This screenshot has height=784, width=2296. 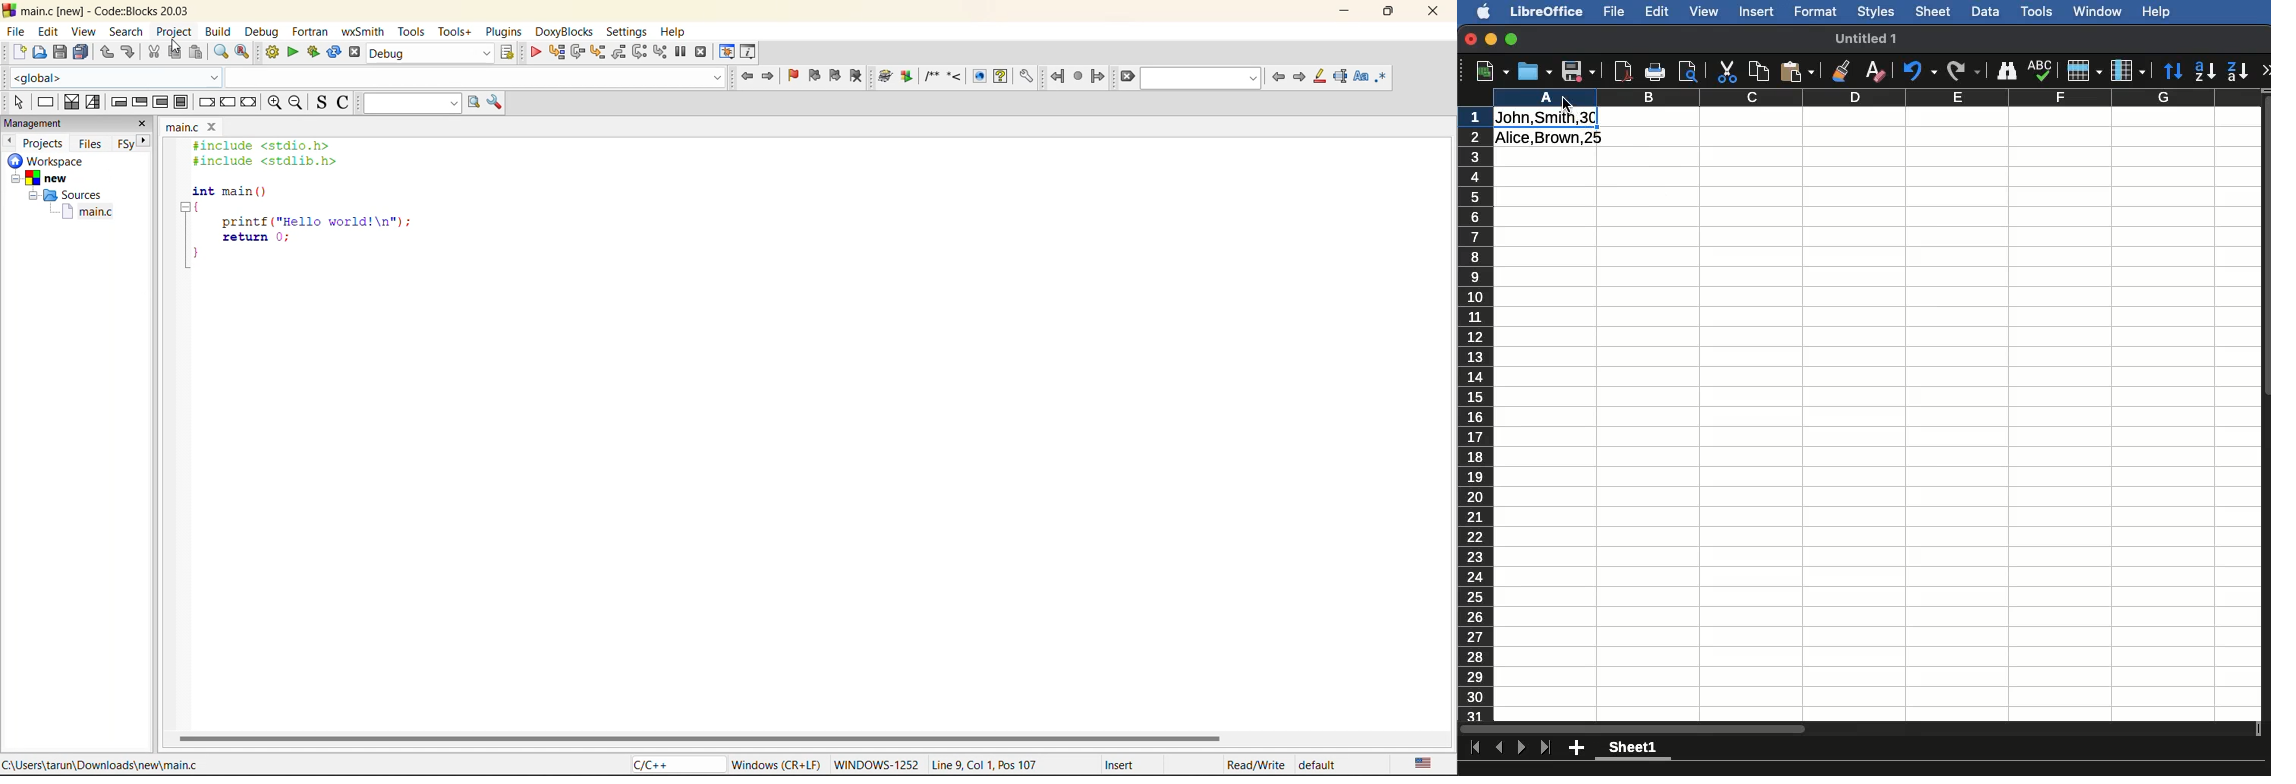 What do you see at coordinates (130, 52) in the screenshot?
I see `redo` at bounding box center [130, 52].